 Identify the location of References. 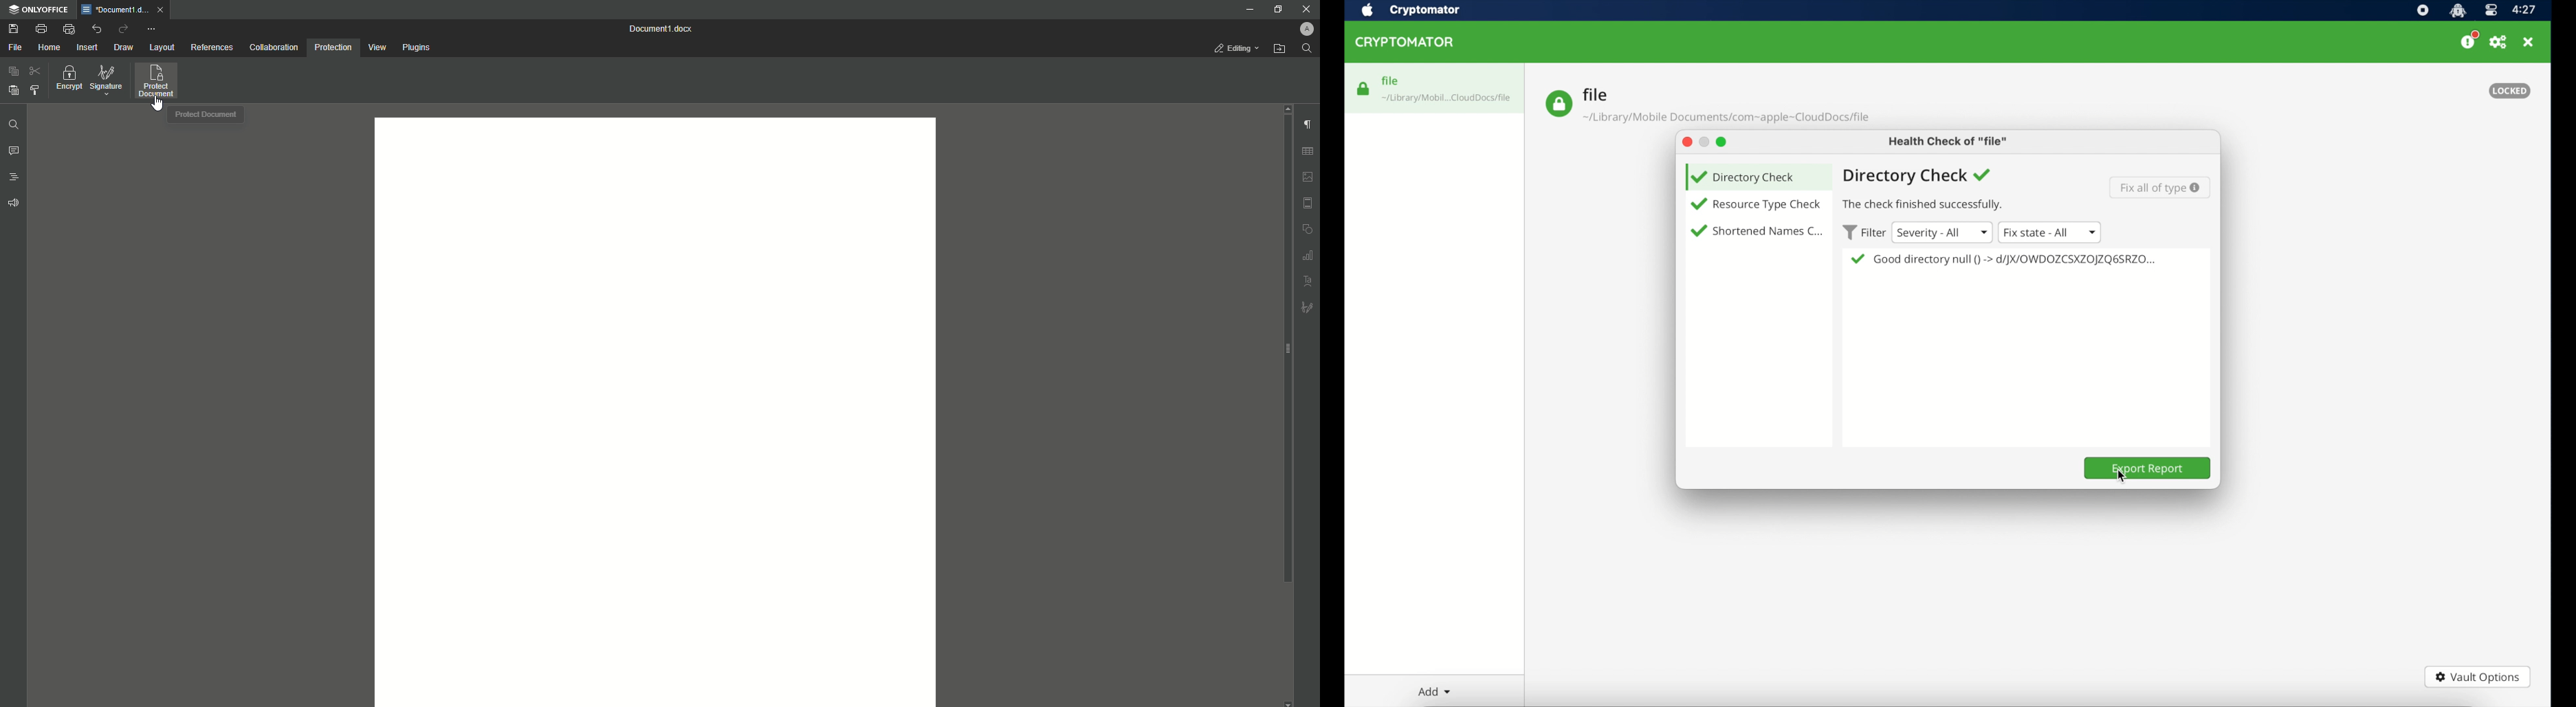
(211, 47).